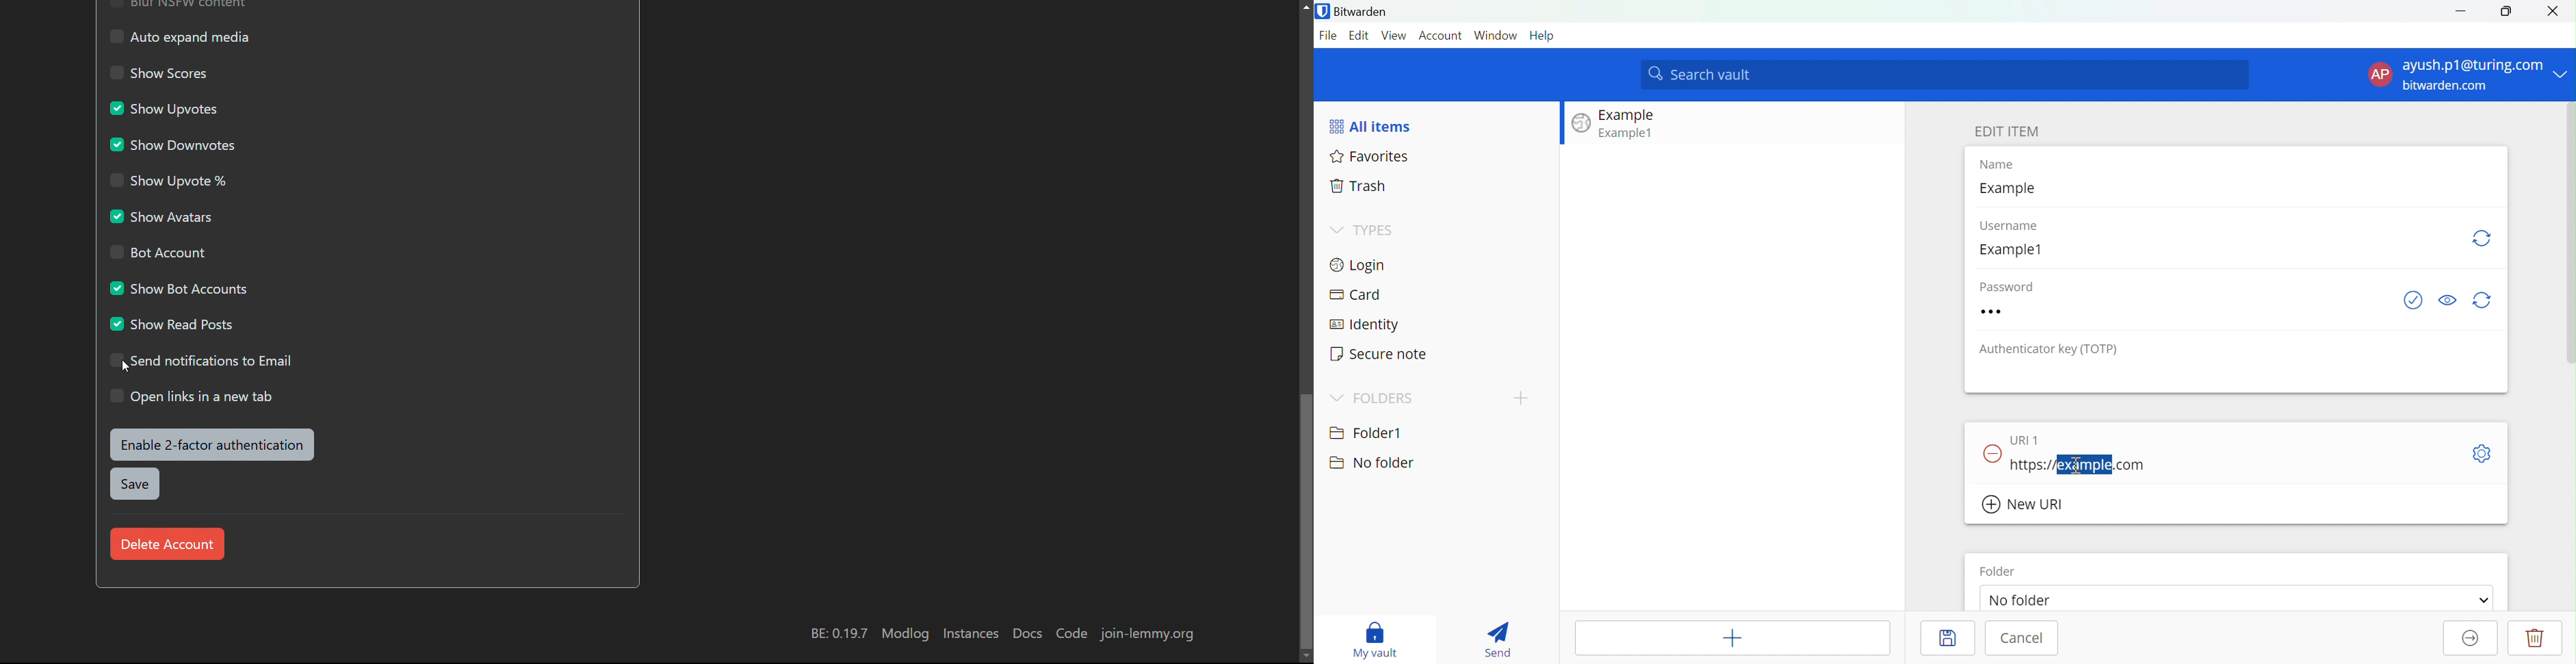  Describe the element at coordinates (2006, 165) in the screenshot. I see `Name` at that location.